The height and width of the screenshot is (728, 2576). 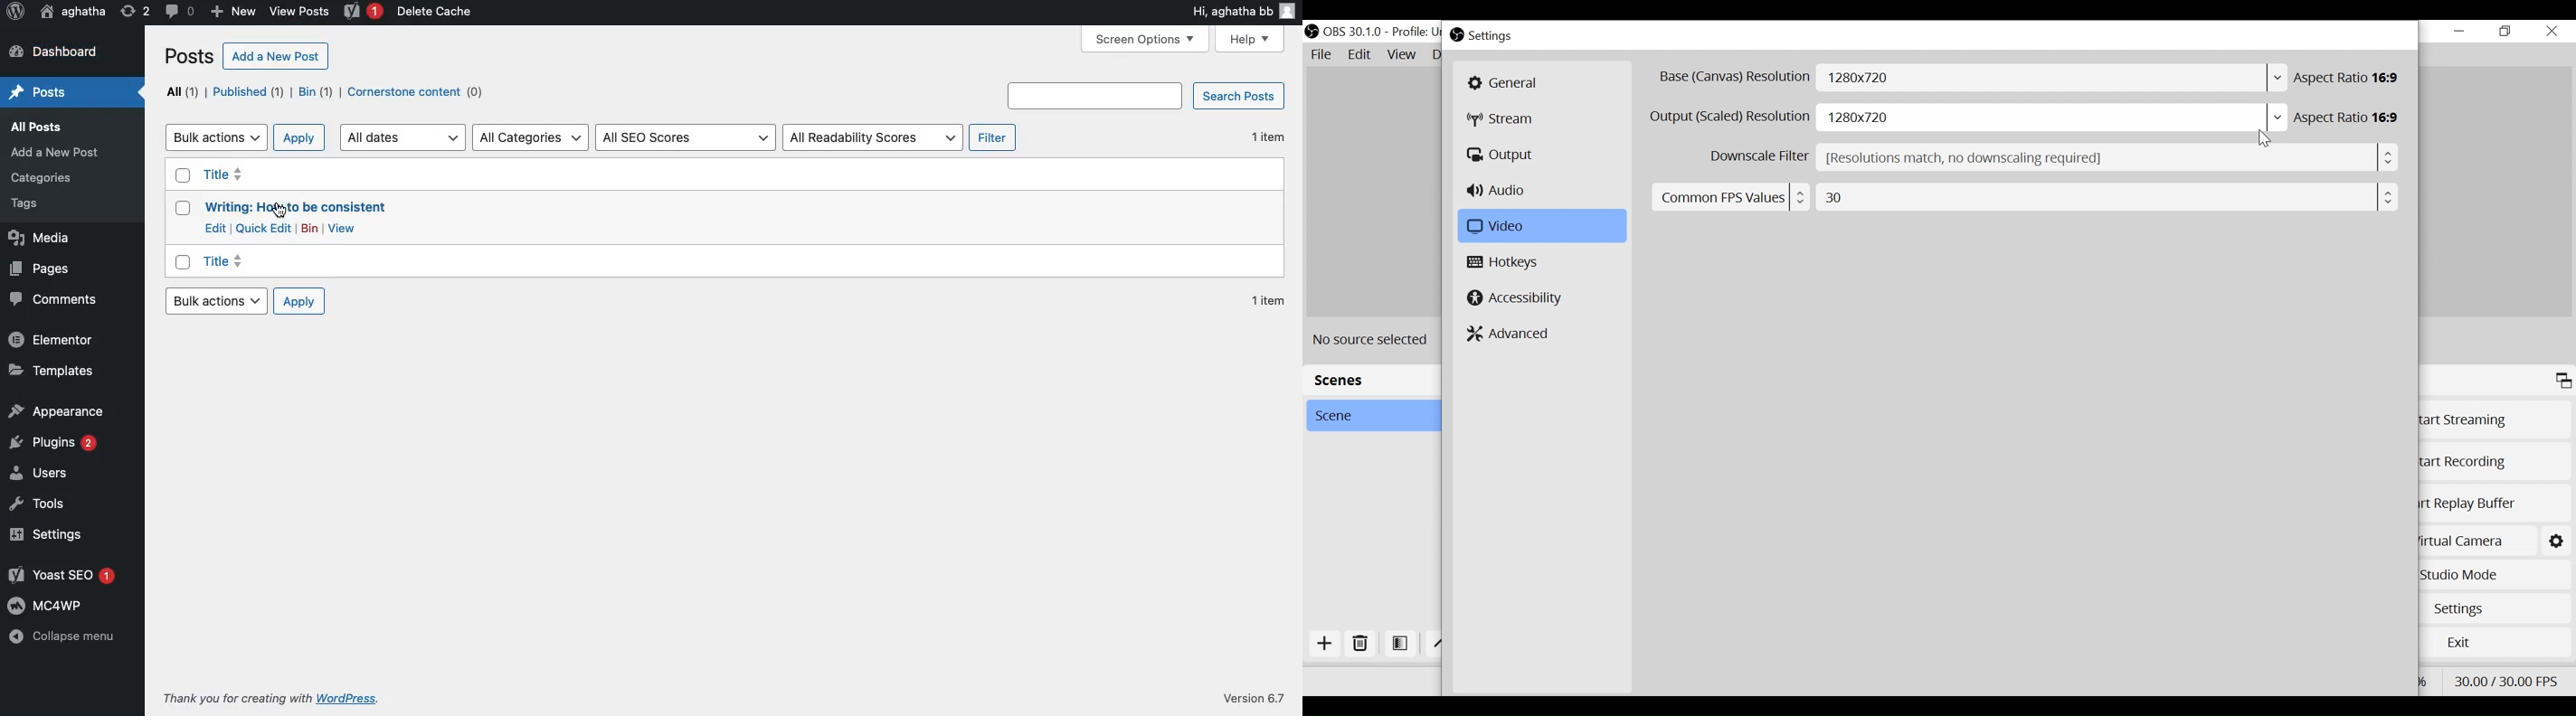 I want to click on Pages, so click(x=42, y=268).